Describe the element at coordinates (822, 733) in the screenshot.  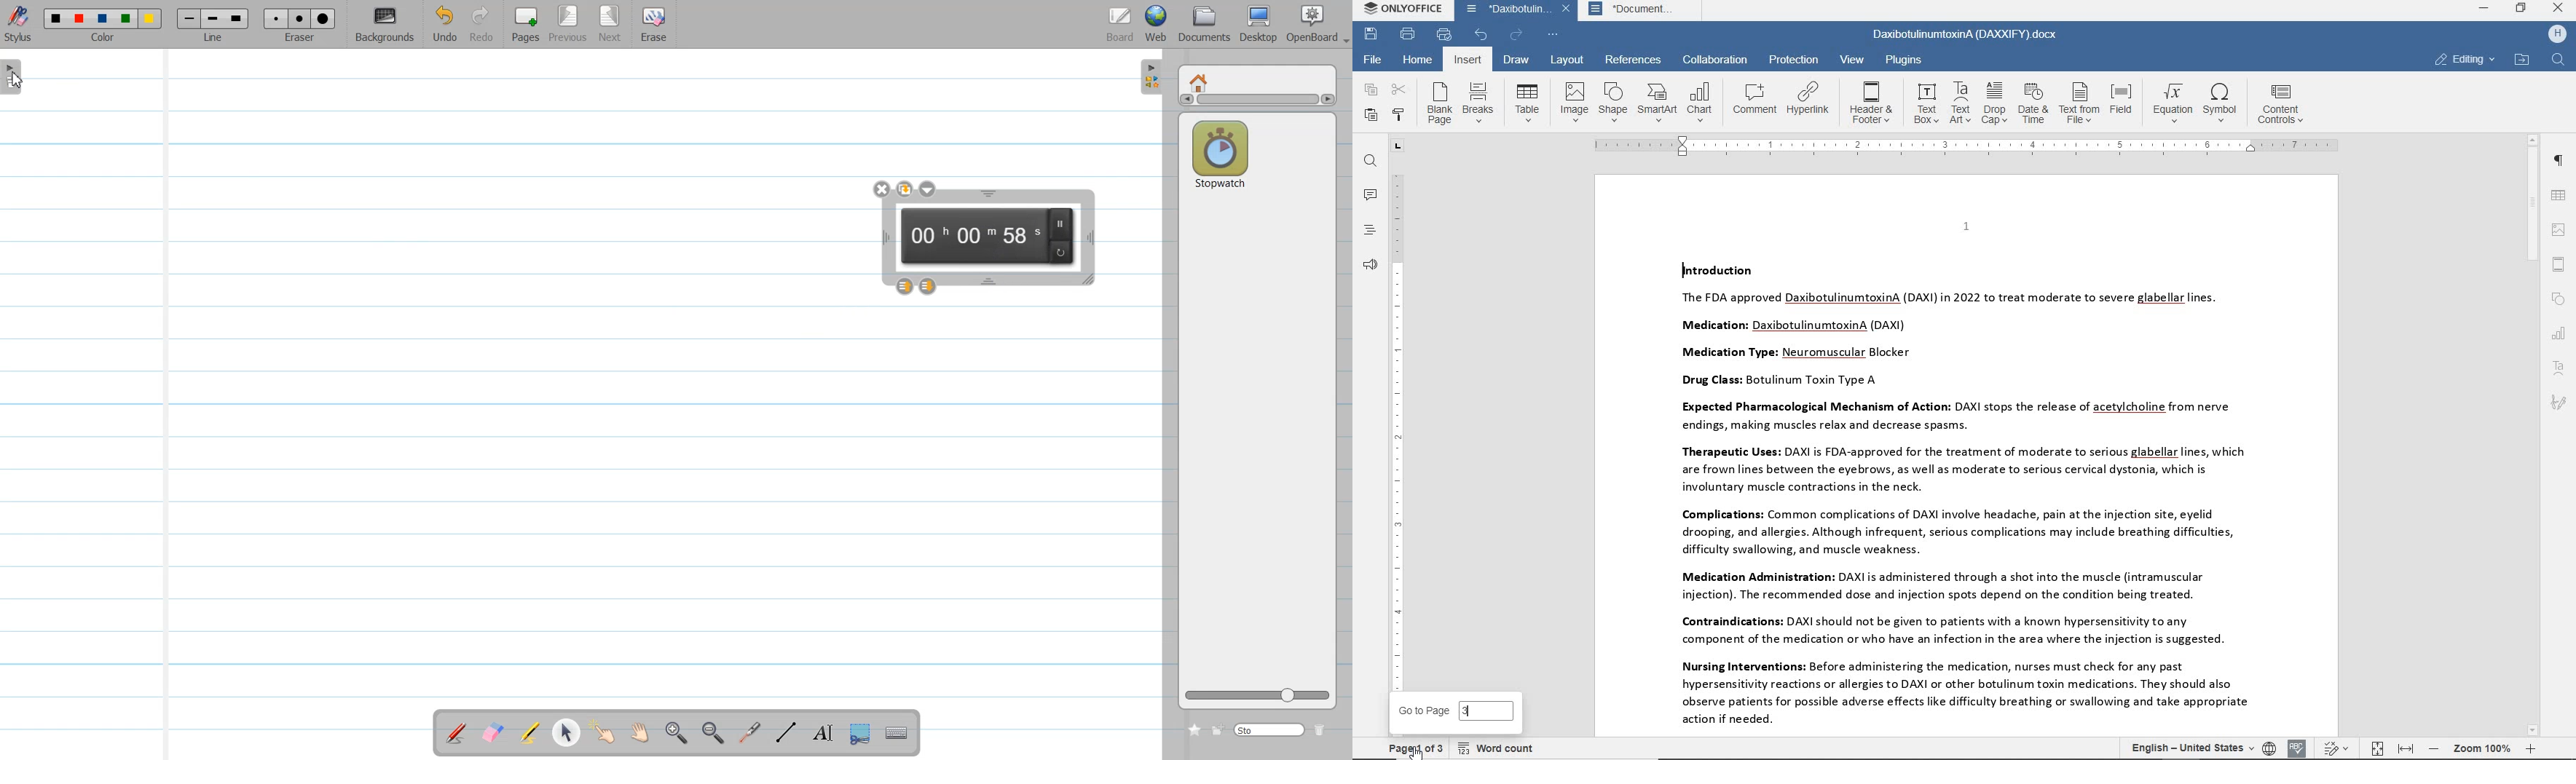
I see `Write Text` at that location.